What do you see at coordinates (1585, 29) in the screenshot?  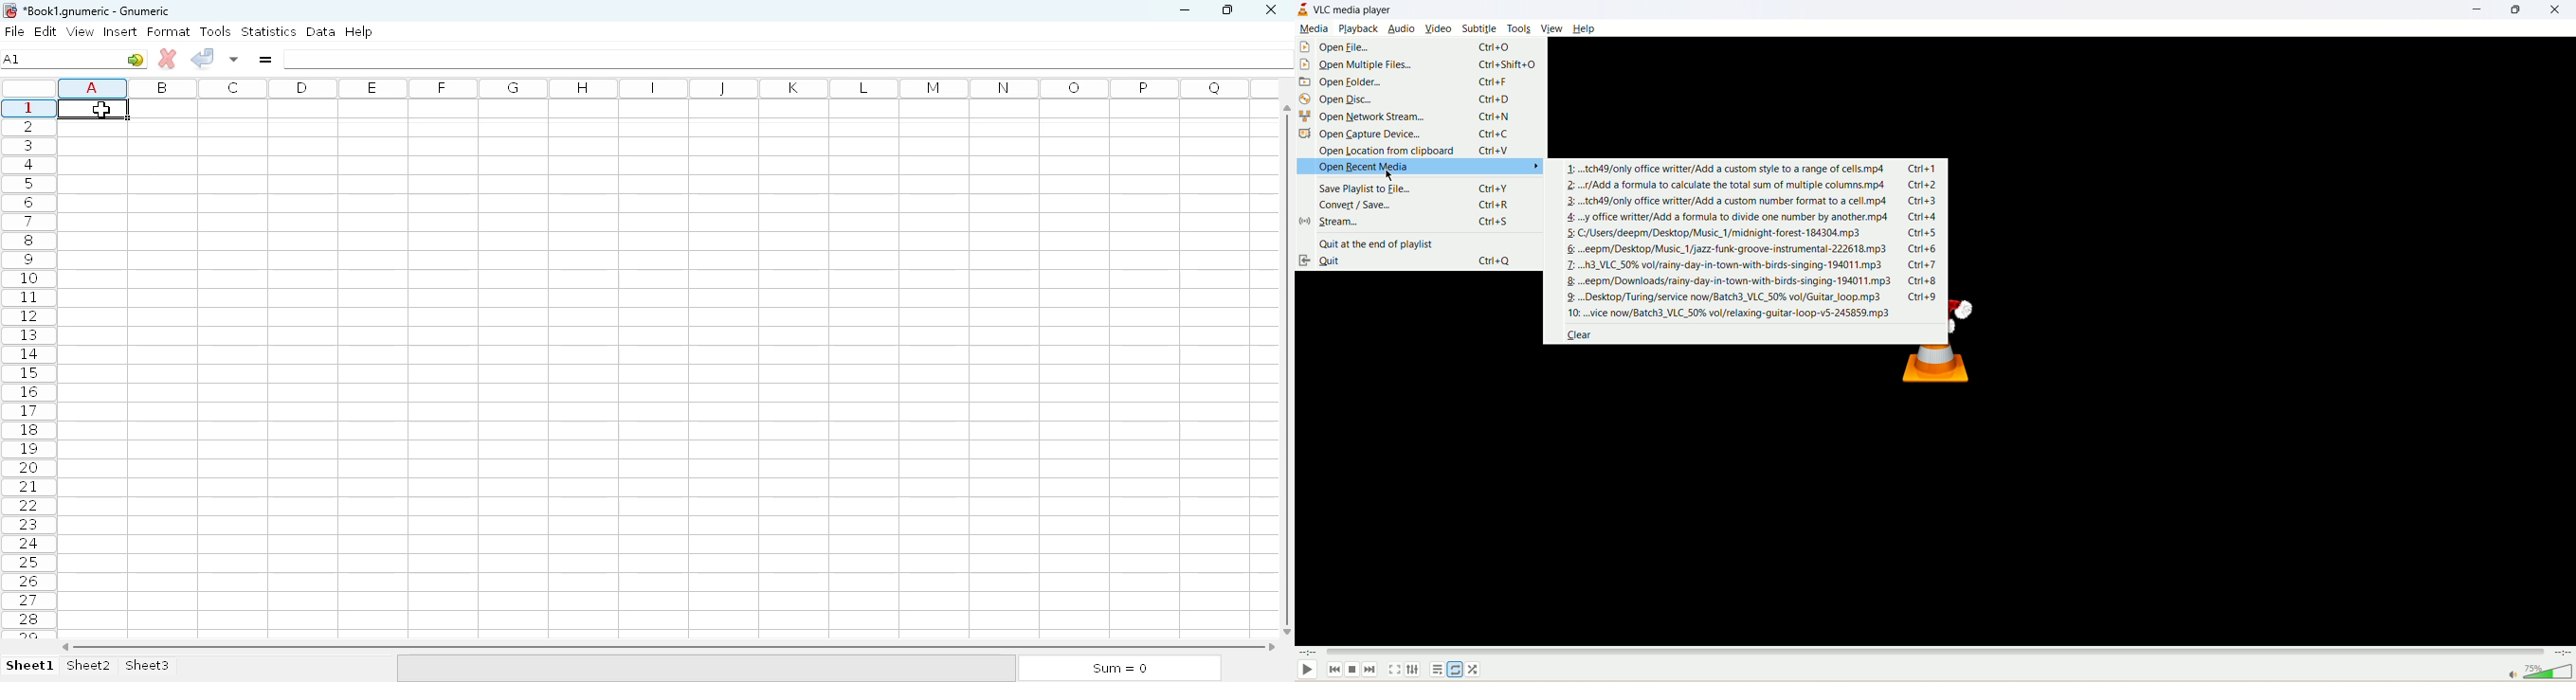 I see `help` at bounding box center [1585, 29].